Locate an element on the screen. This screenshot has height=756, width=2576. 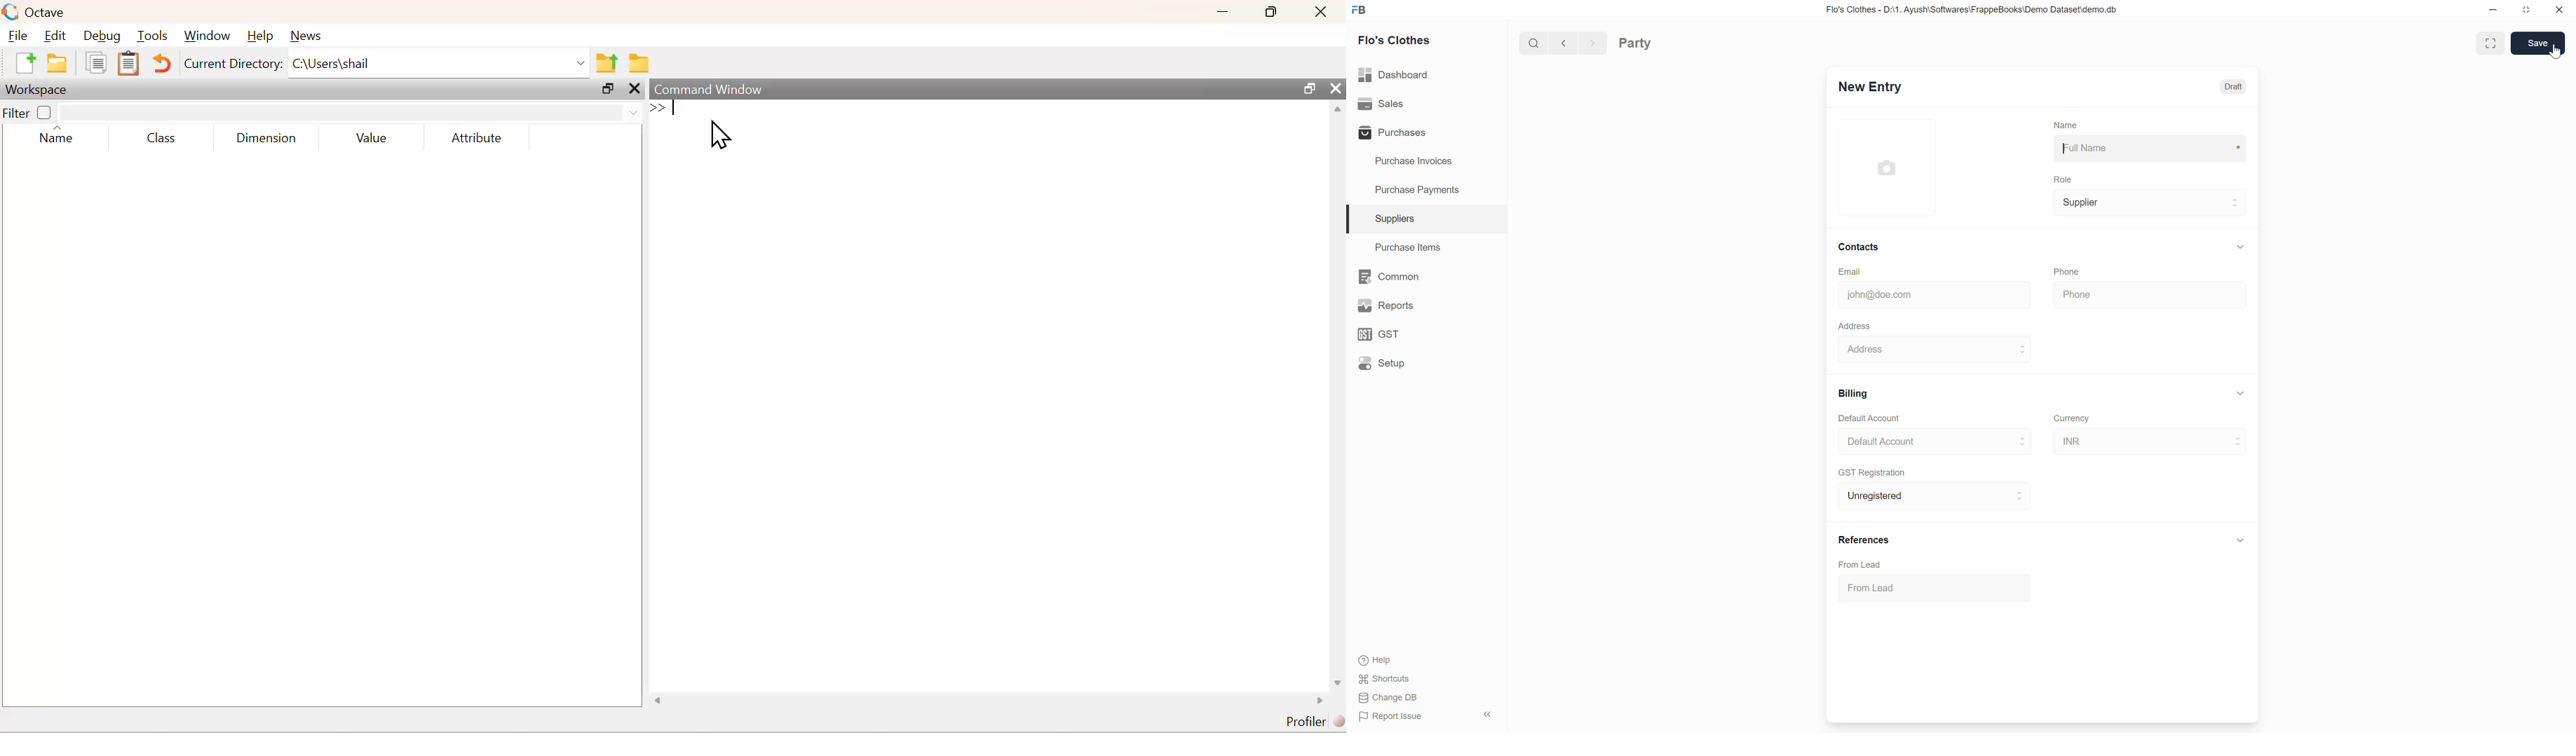
Frappe Books logo is located at coordinates (1358, 10).